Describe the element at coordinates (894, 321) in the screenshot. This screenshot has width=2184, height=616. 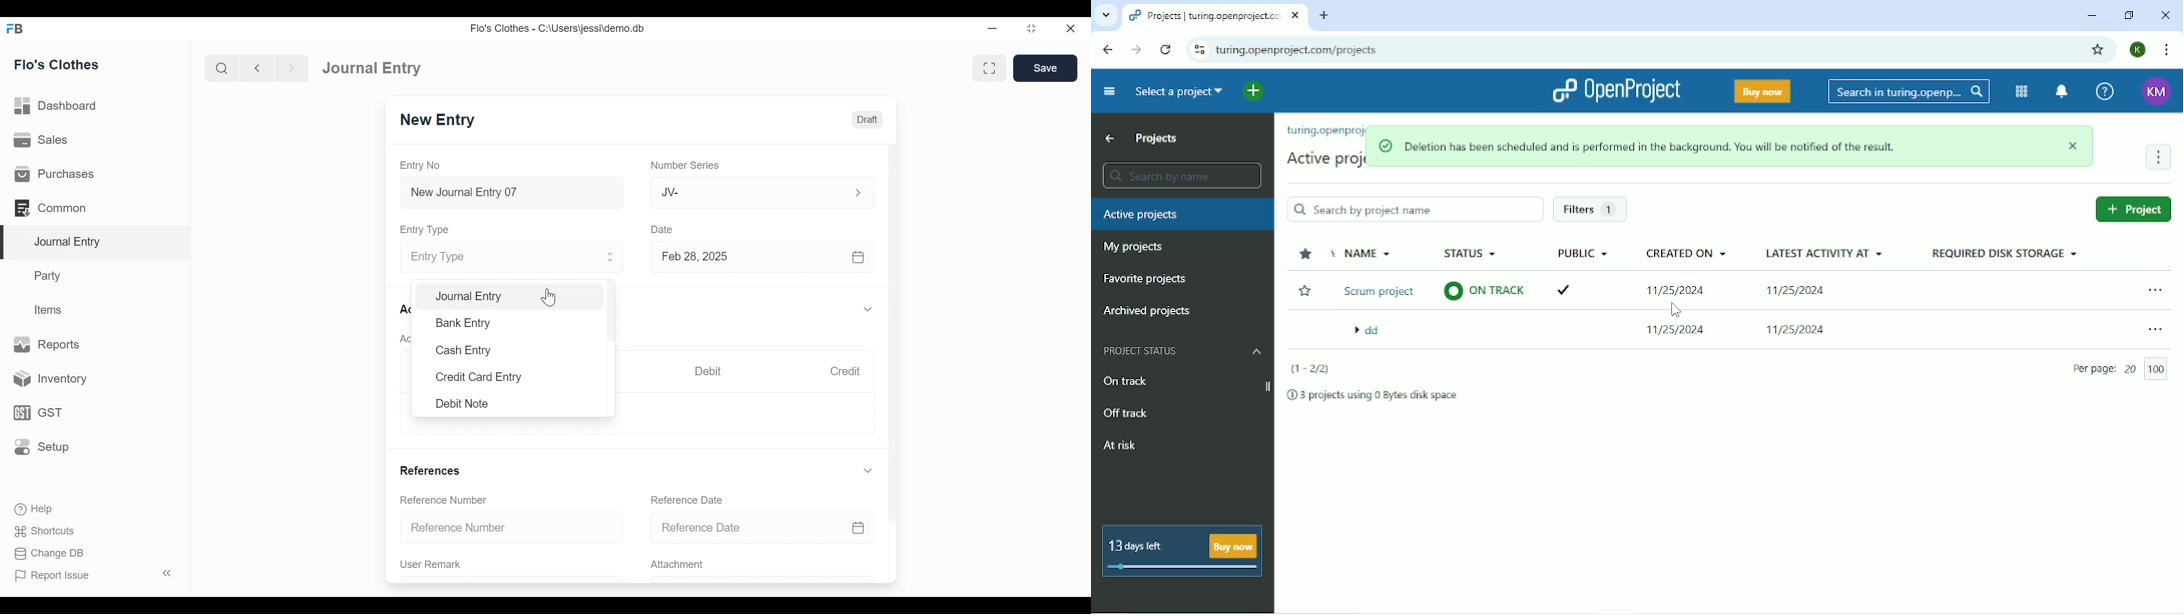
I see `Vertical Scroll bar` at that location.